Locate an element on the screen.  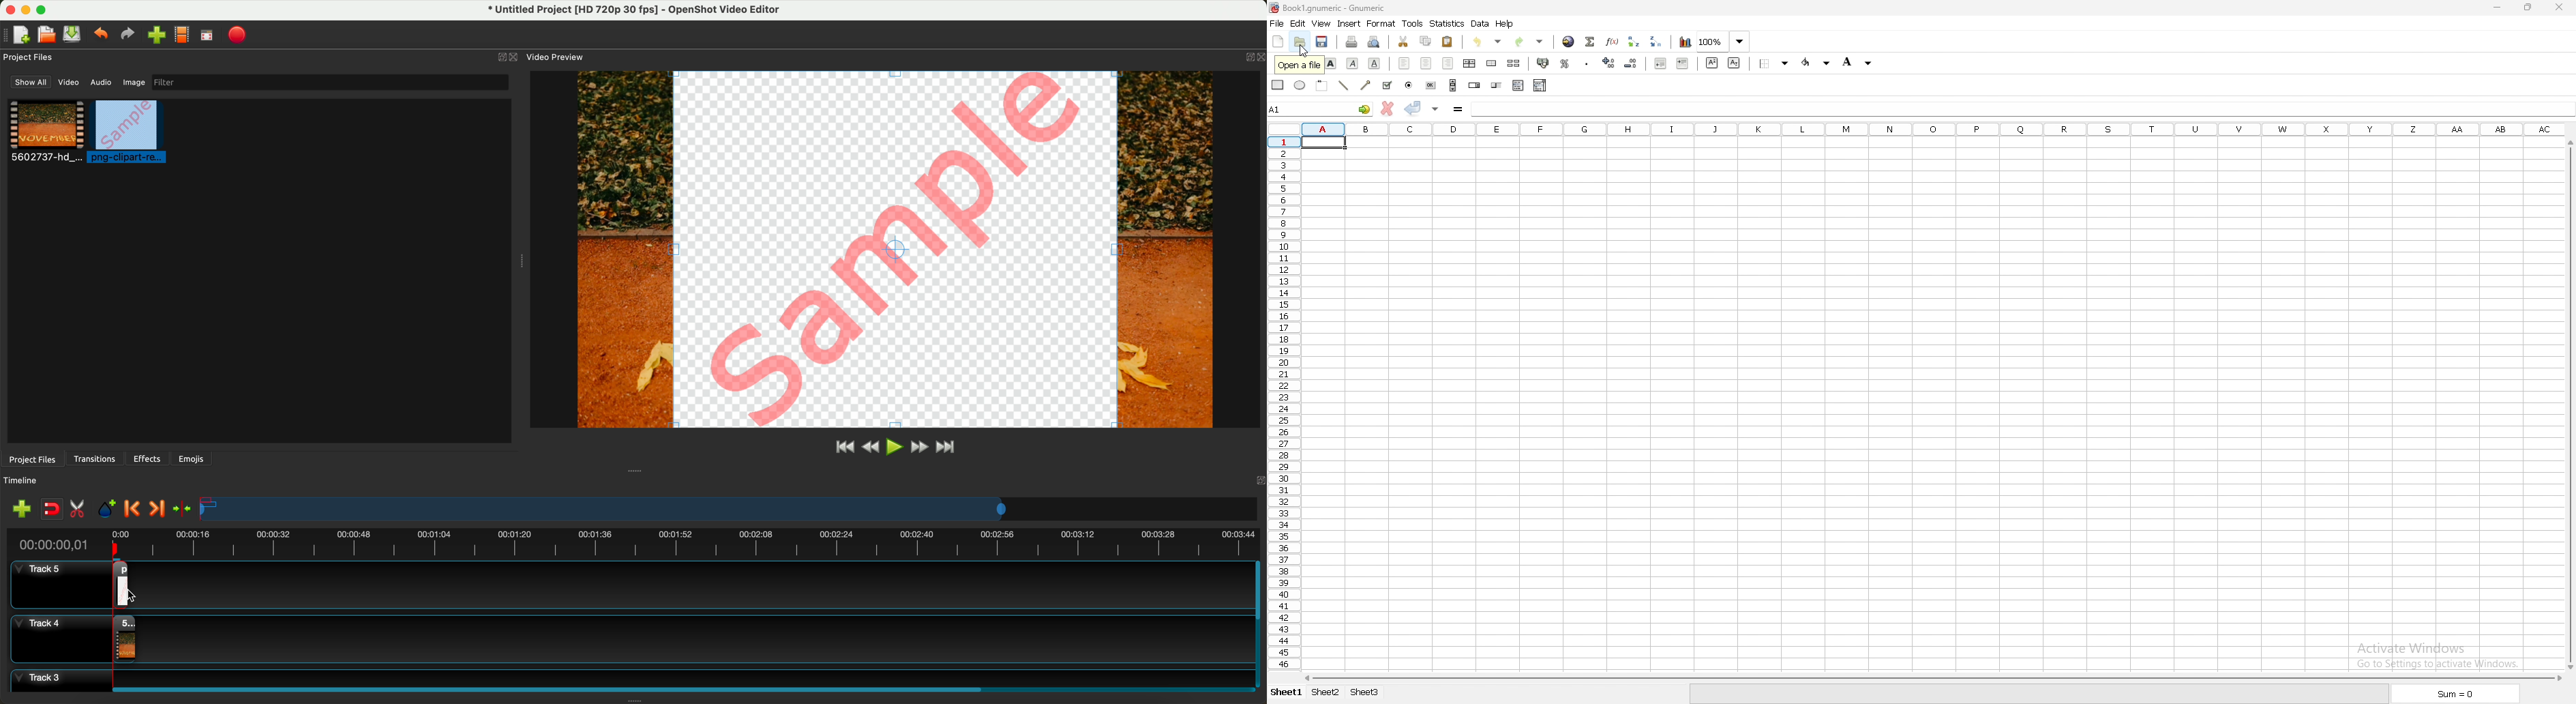
jump to start is located at coordinates (845, 447).